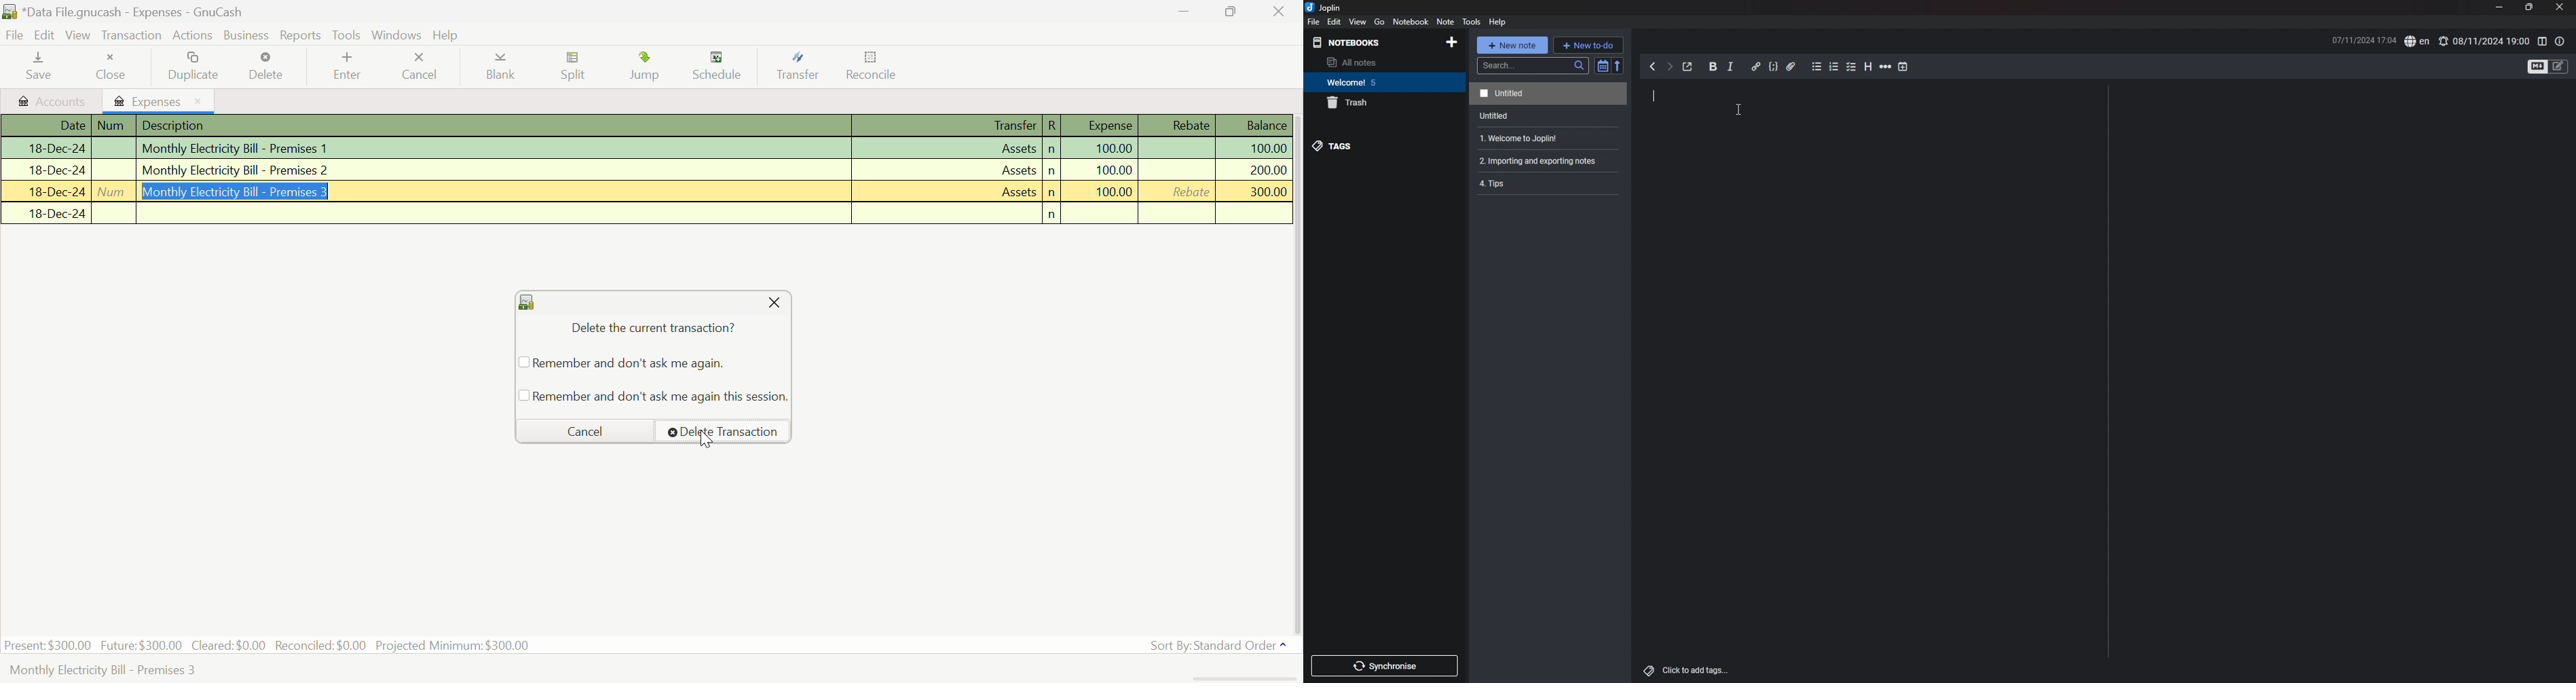 The width and height of the screenshot is (2576, 700). I want to click on add time, so click(1903, 66).